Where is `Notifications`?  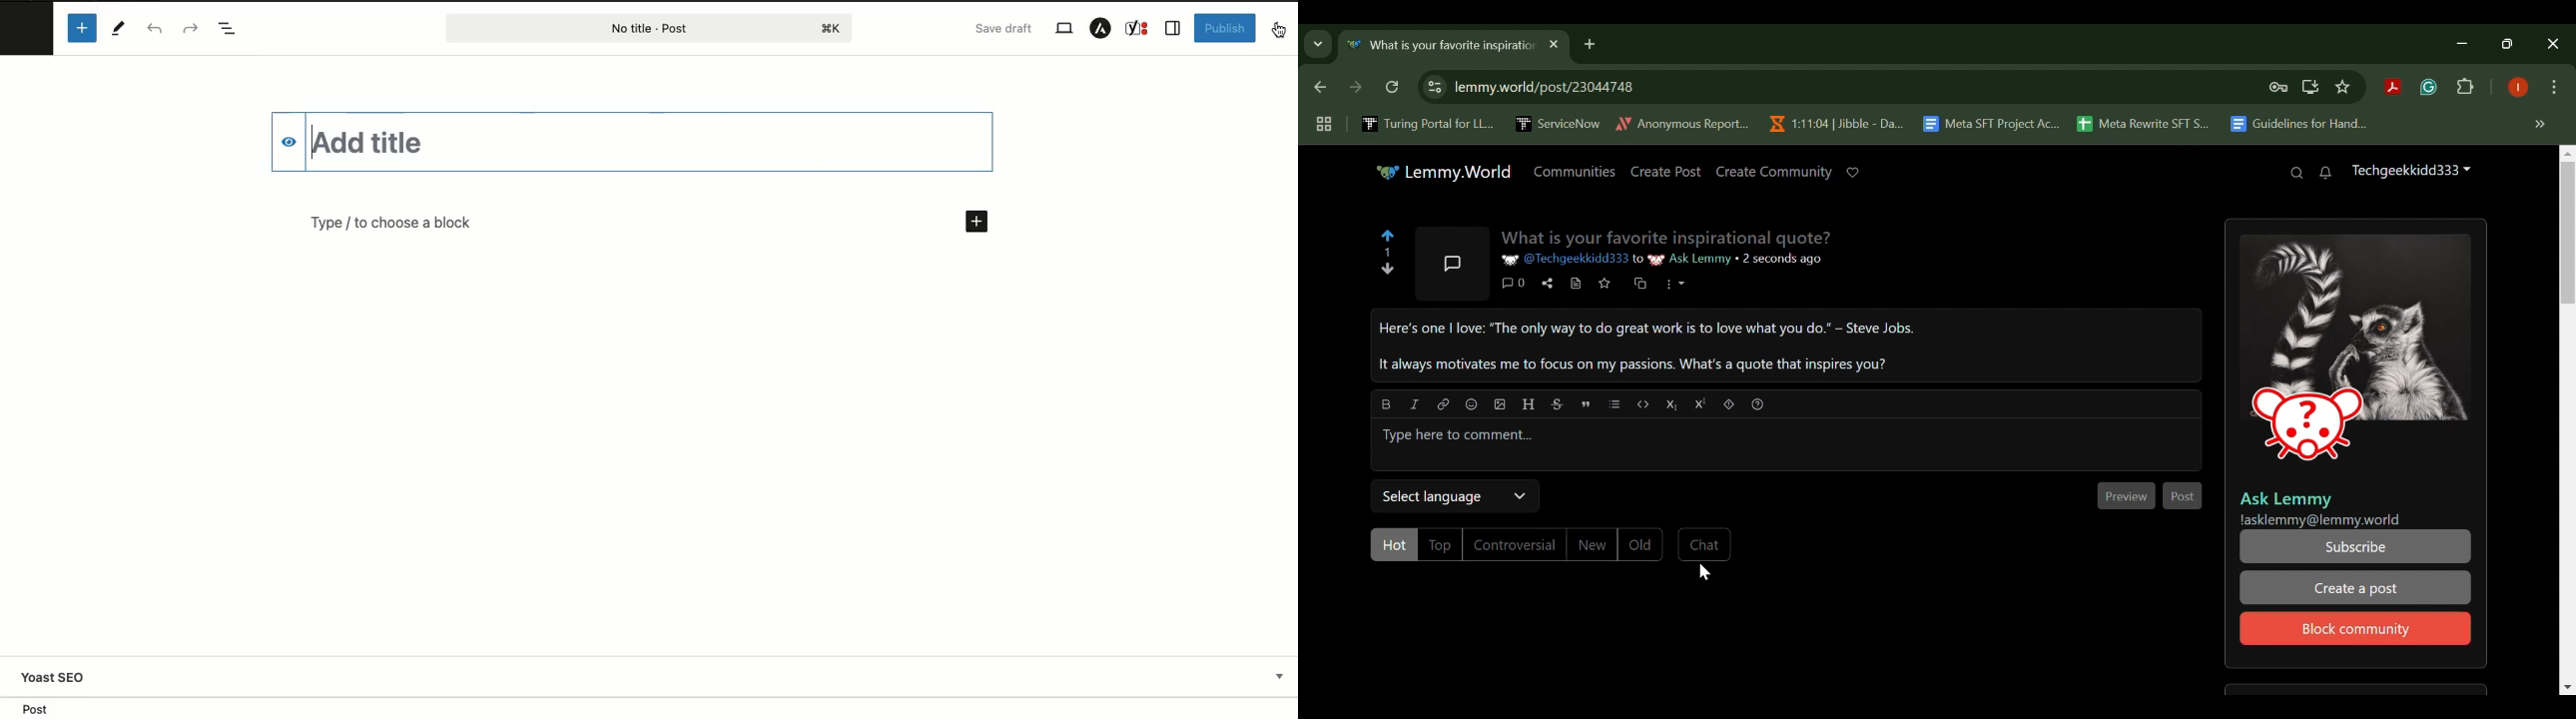 Notifications is located at coordinates (2326, 174).